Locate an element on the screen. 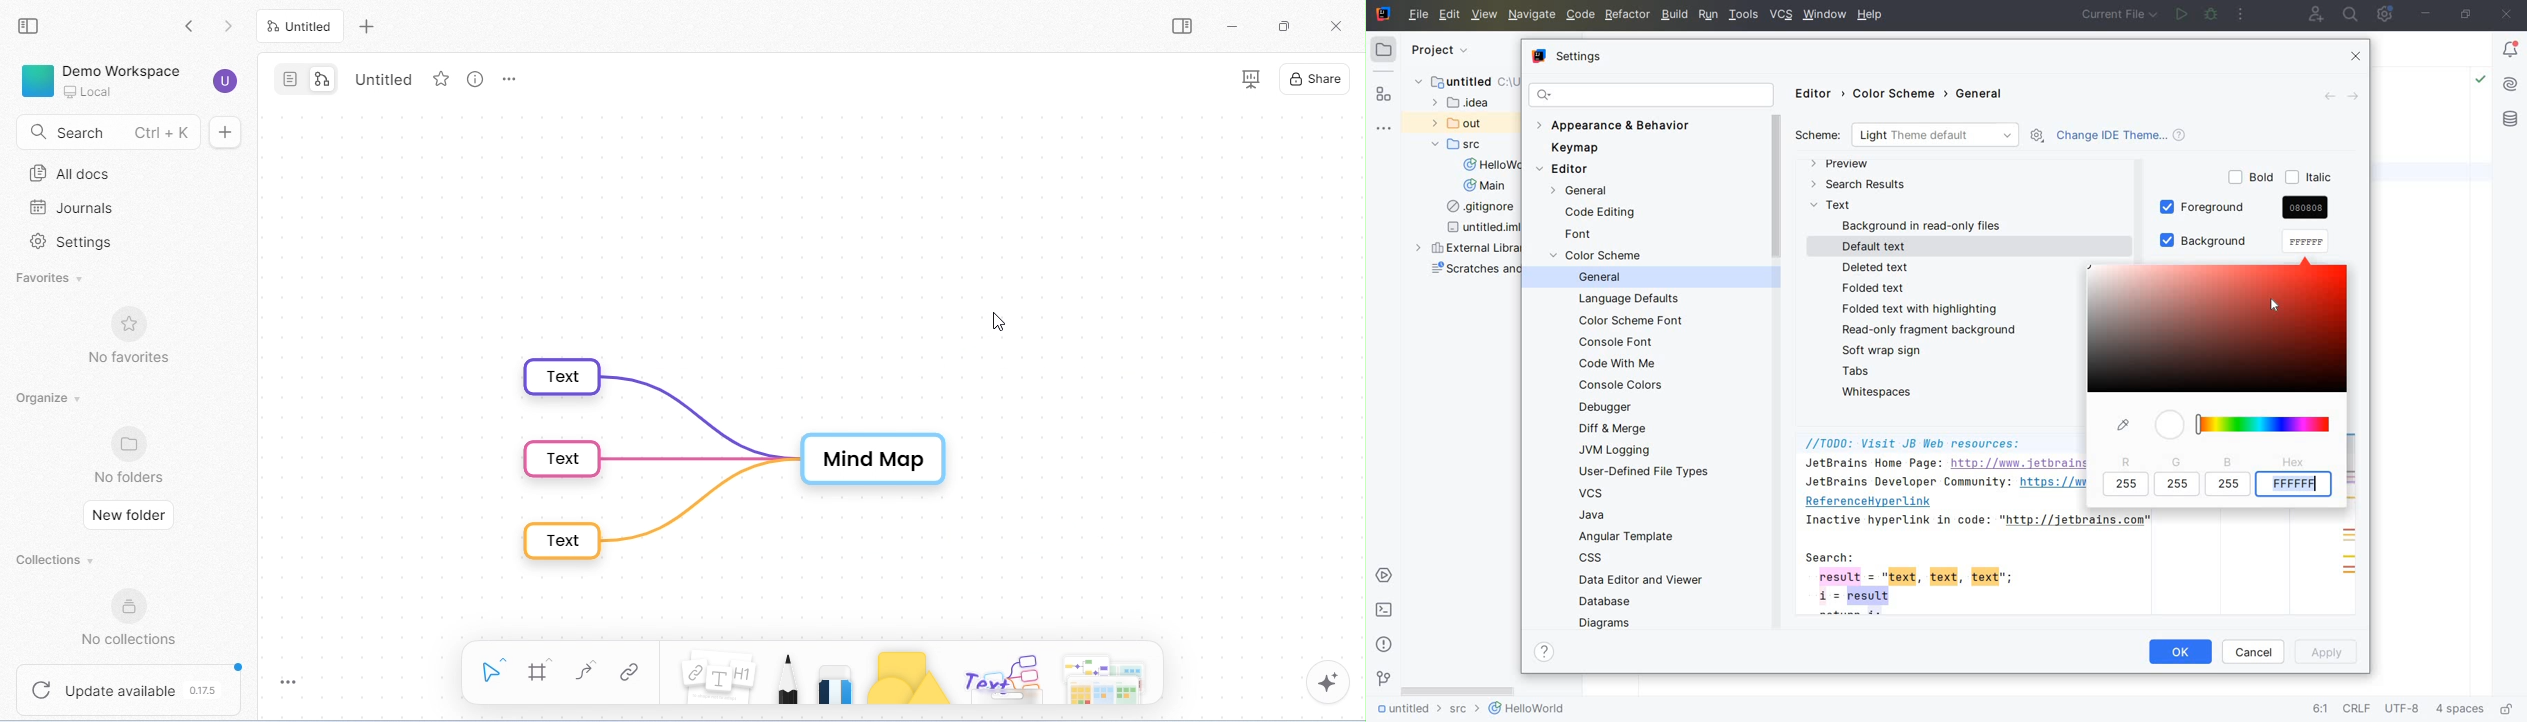  indent is located at coordinates (2461, 711).